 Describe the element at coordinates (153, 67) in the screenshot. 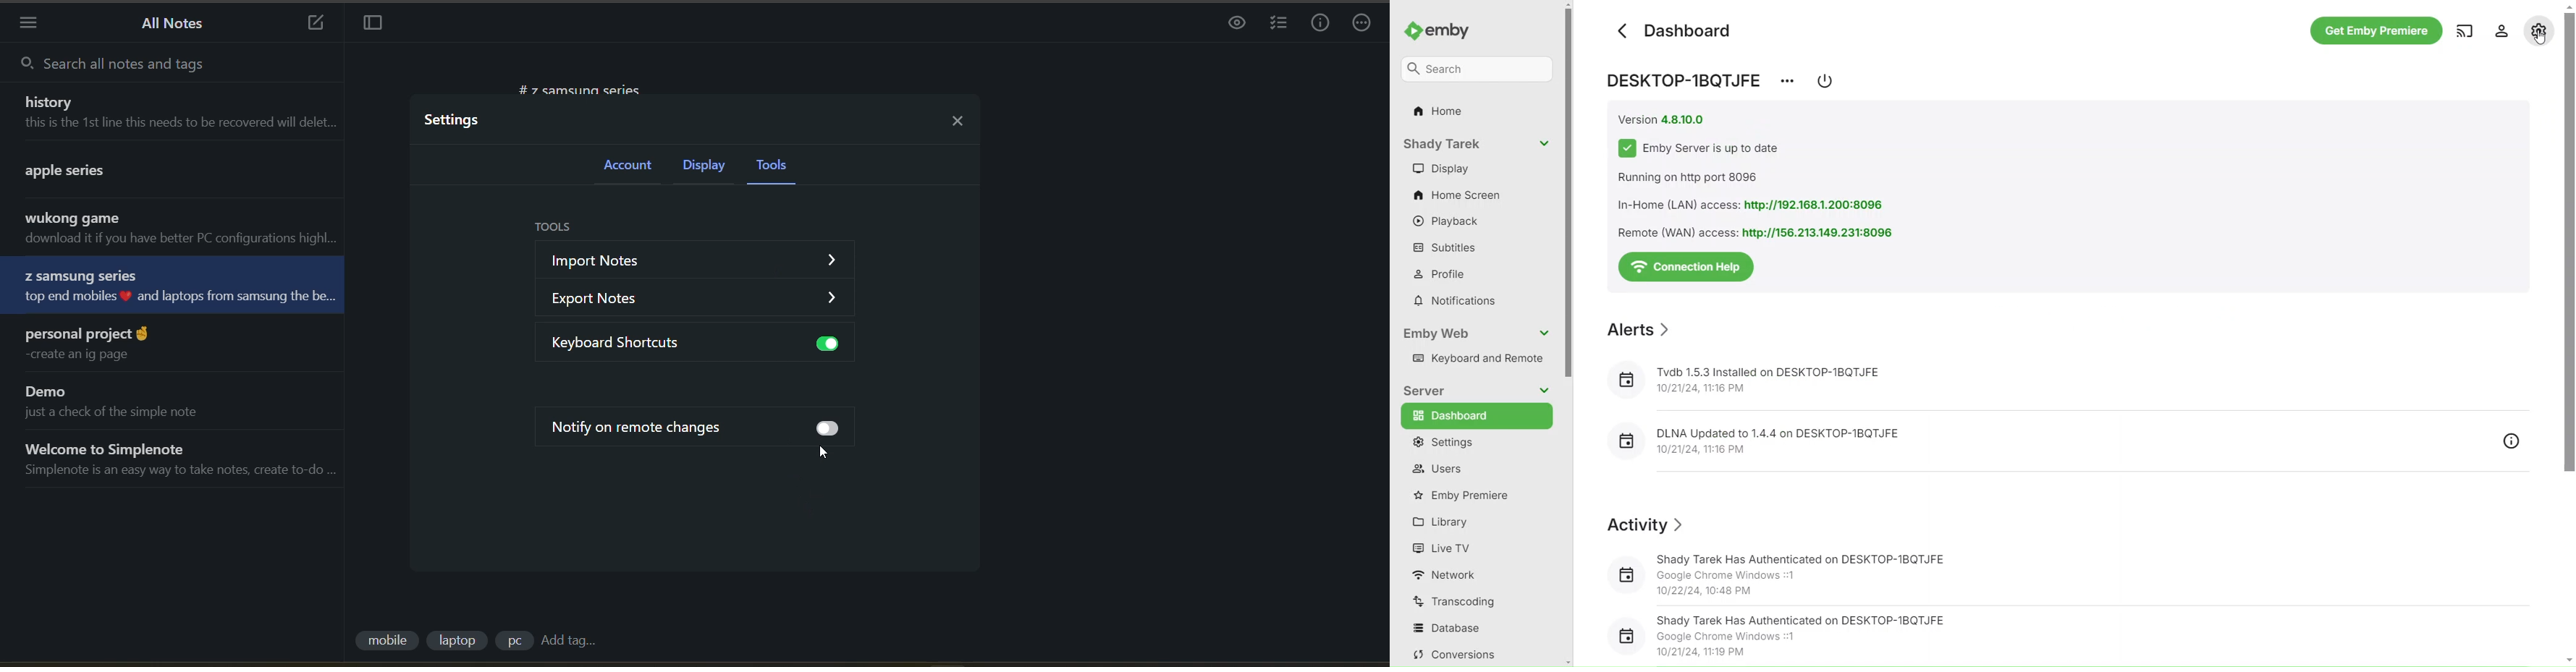

I see `search all notes and tags` at that location.